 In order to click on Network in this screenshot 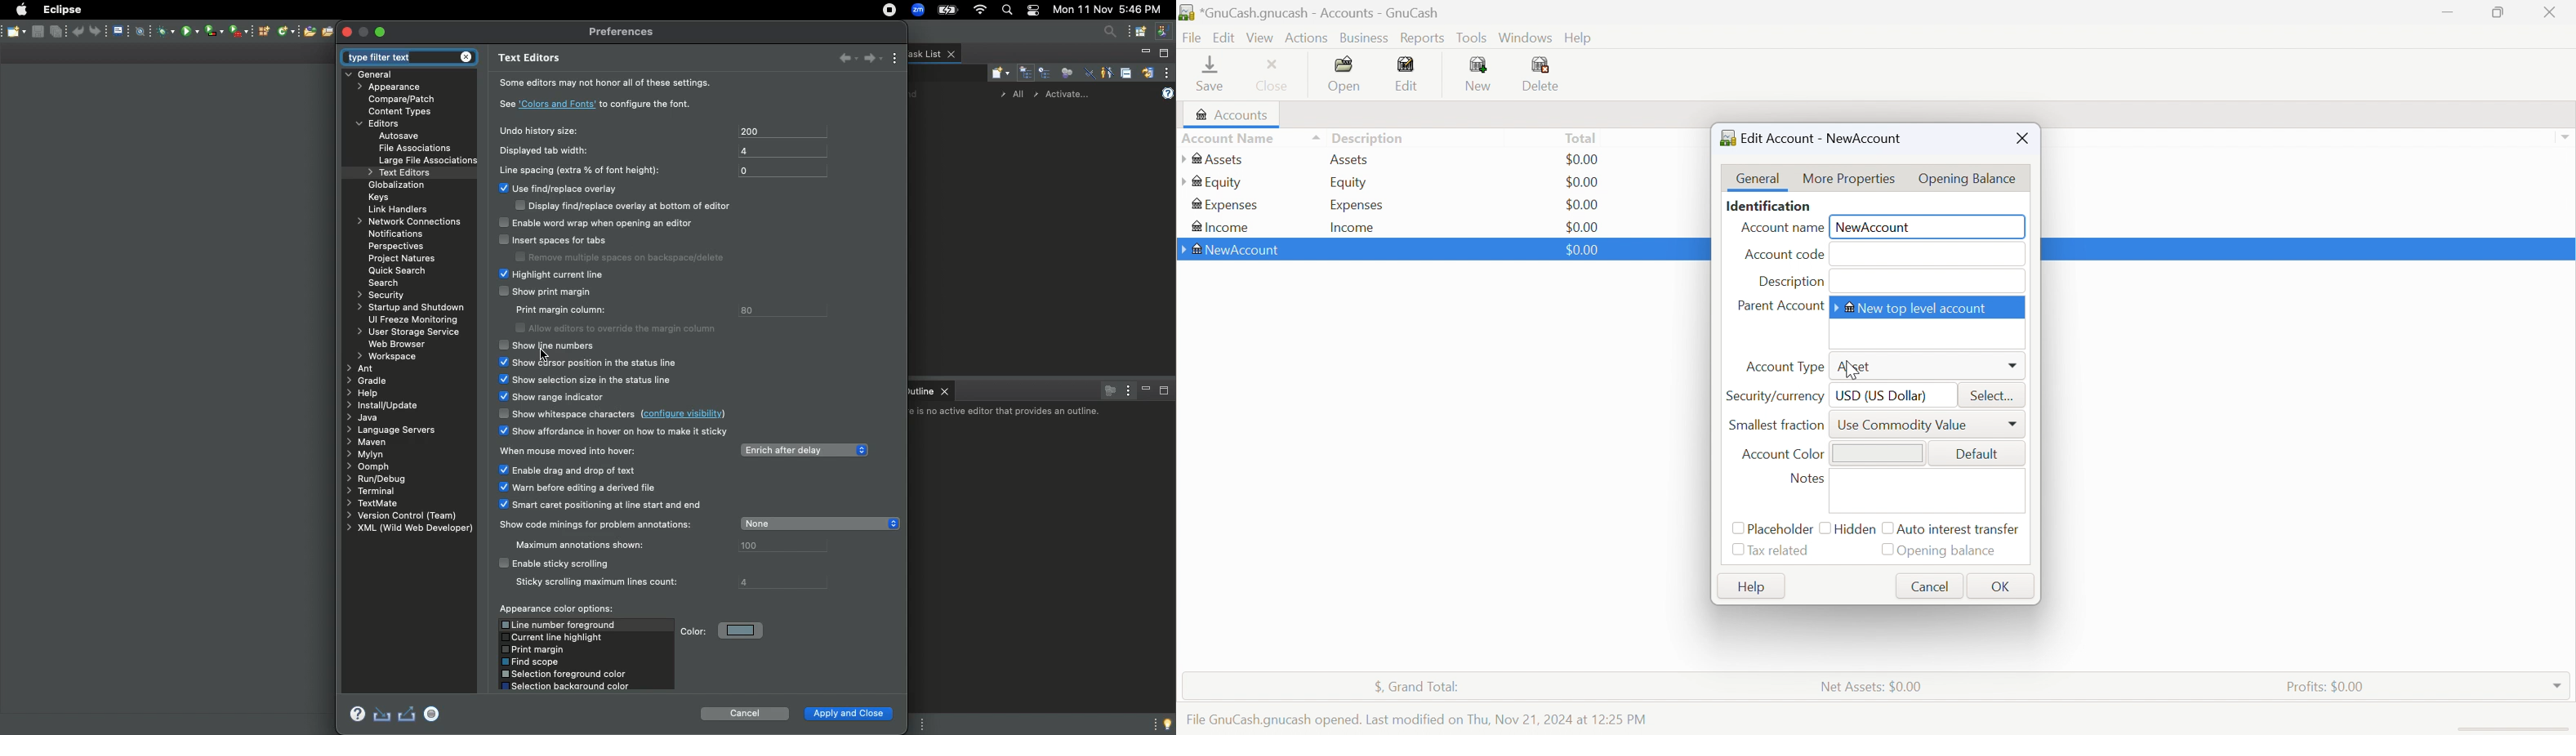, I will do `click(284, 32)`.